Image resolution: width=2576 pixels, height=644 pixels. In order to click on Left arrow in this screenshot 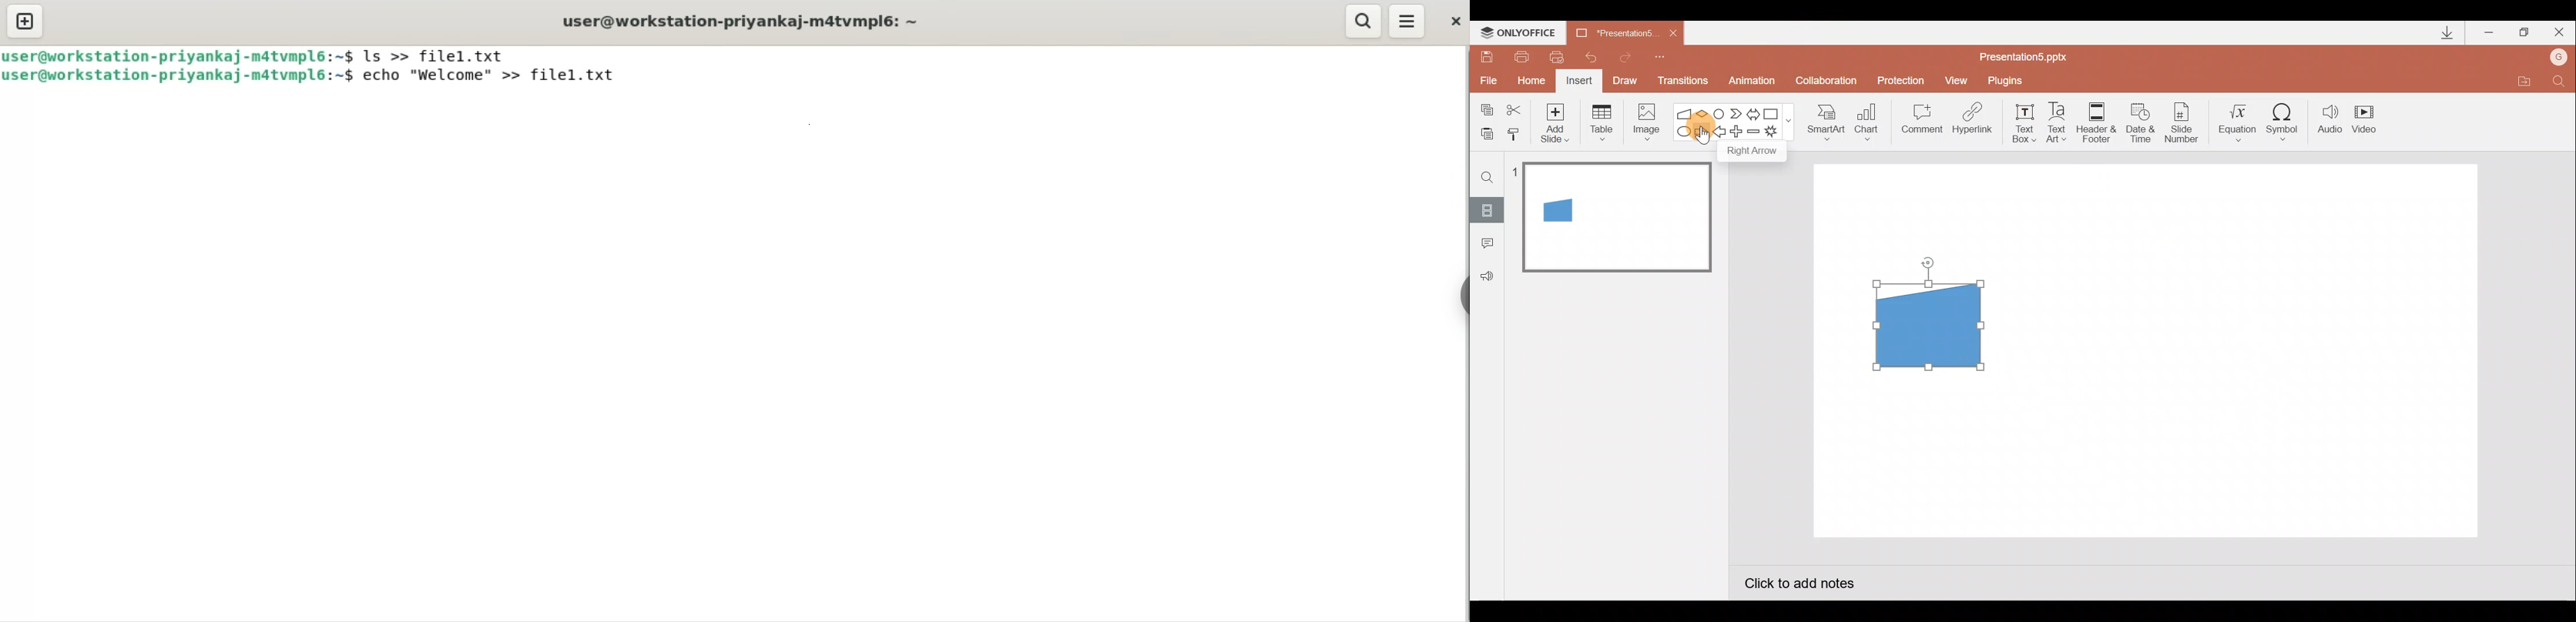, I will do `click(1720, 133)`.